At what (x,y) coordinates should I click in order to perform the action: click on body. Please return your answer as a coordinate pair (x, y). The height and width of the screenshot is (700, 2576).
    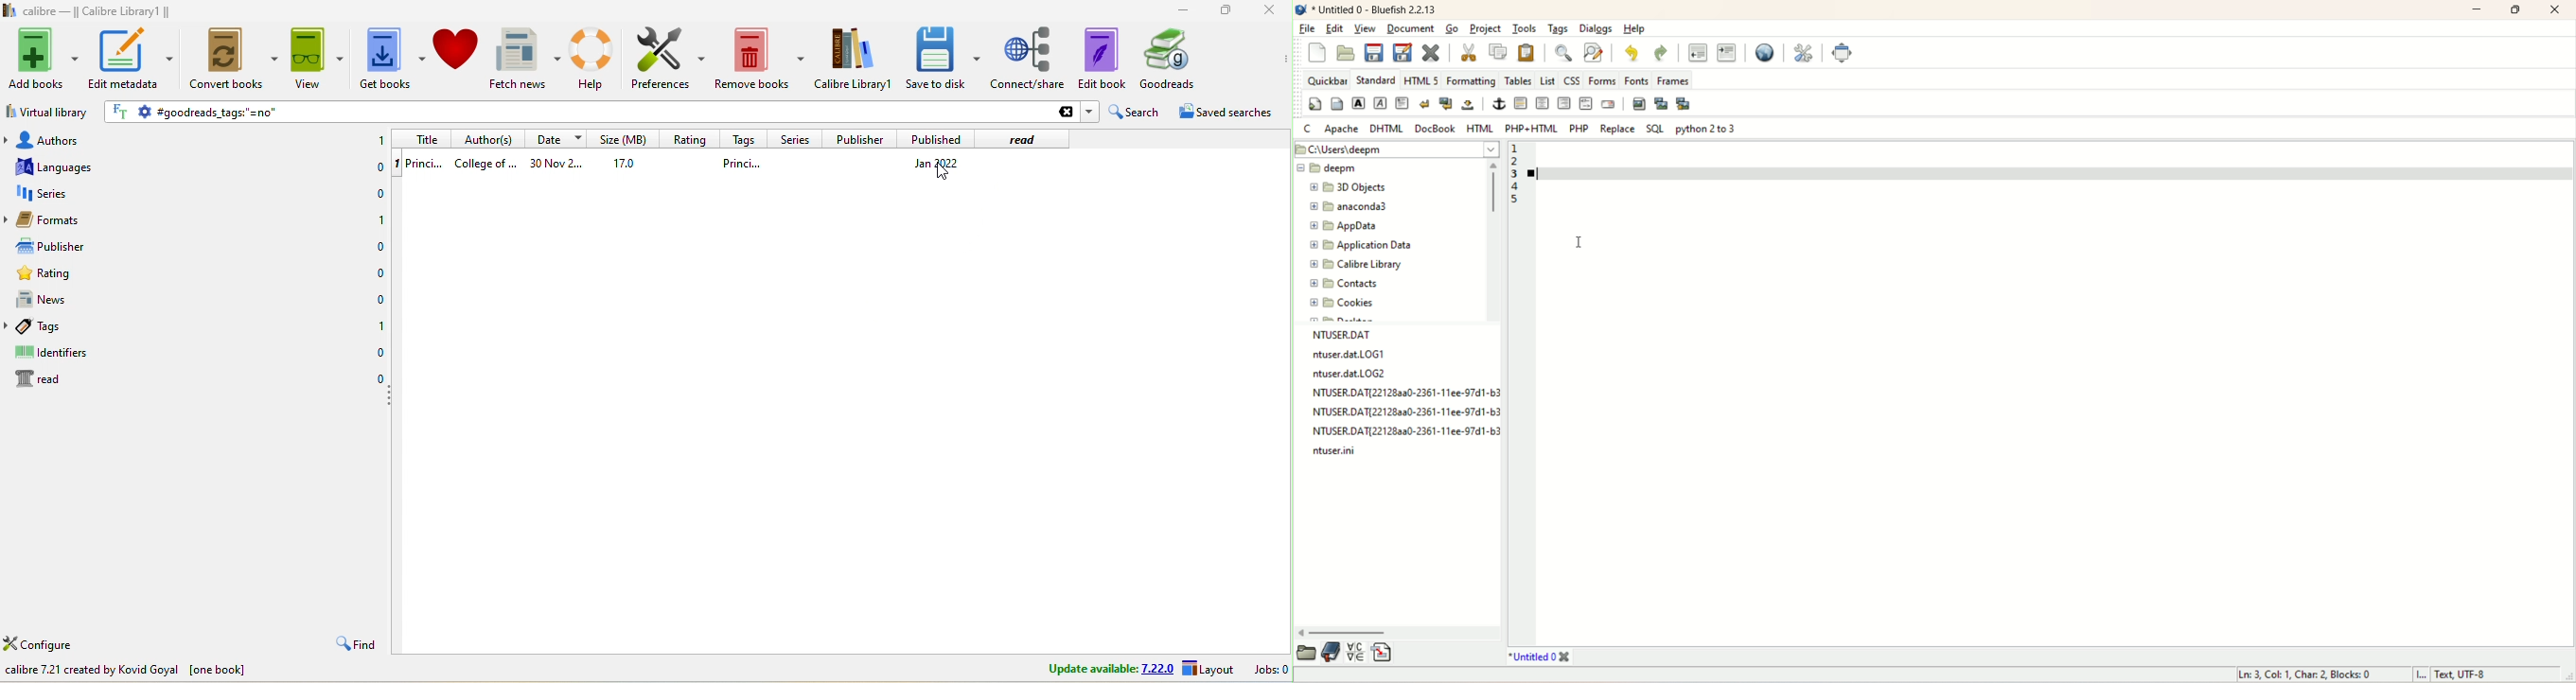
    Looking at the image, I should click on (1336, 104).